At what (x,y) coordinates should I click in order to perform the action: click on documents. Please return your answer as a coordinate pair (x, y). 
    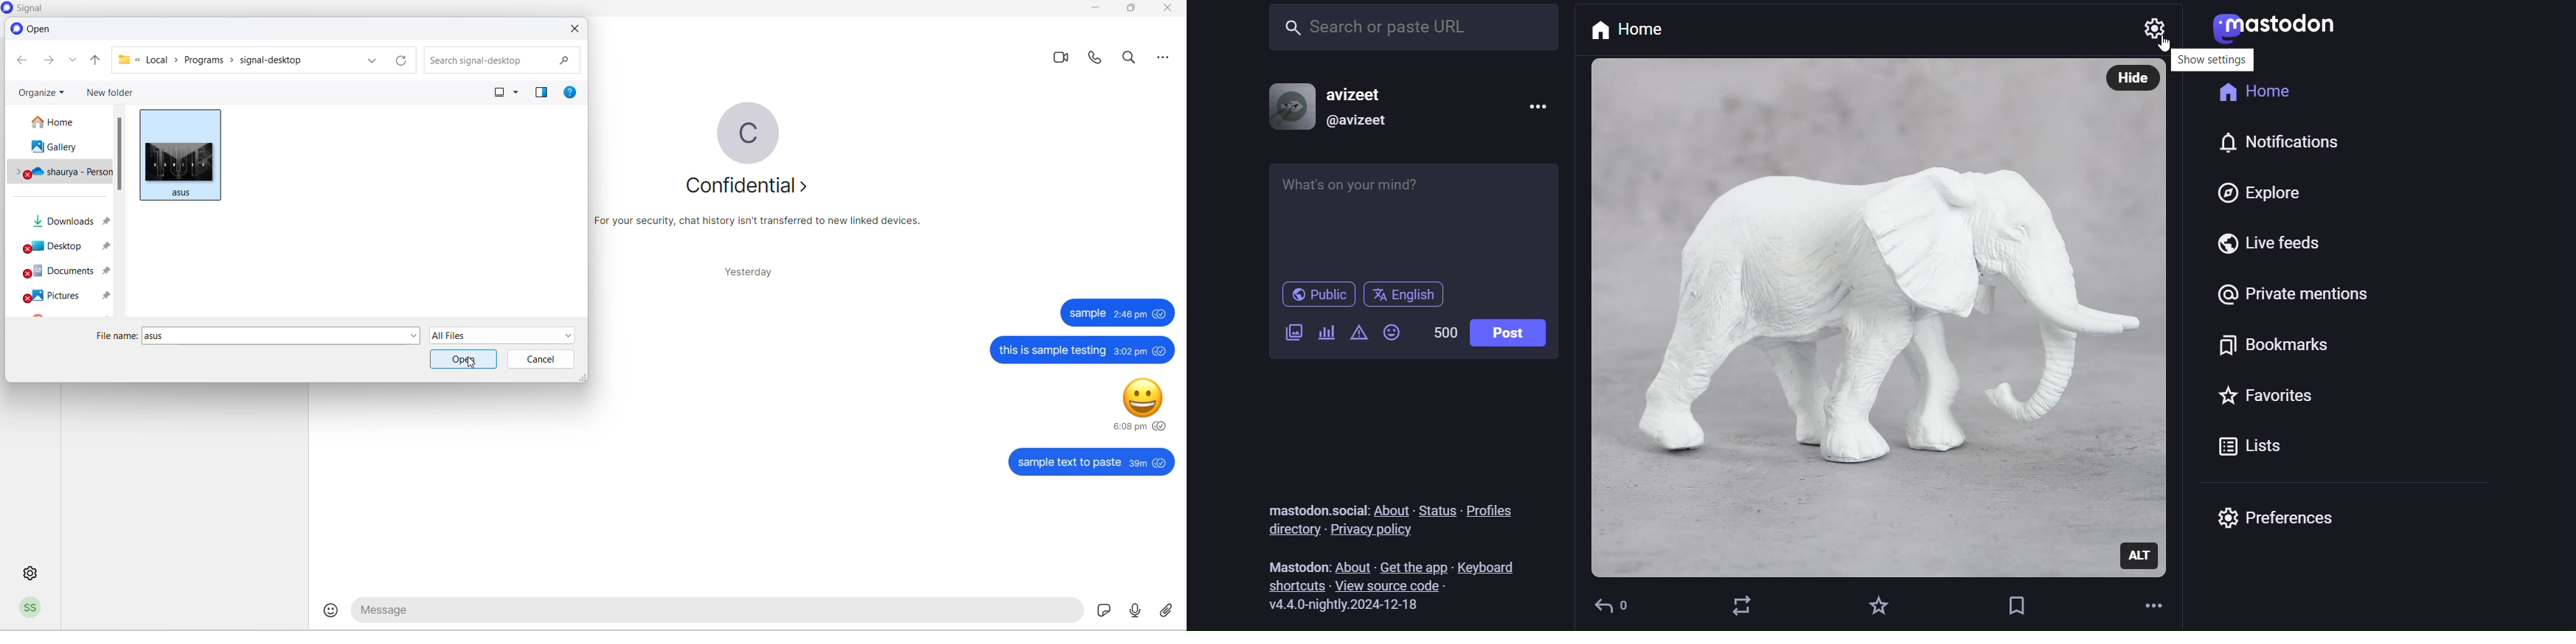
    Looking at the image, I should click on (61, 273).